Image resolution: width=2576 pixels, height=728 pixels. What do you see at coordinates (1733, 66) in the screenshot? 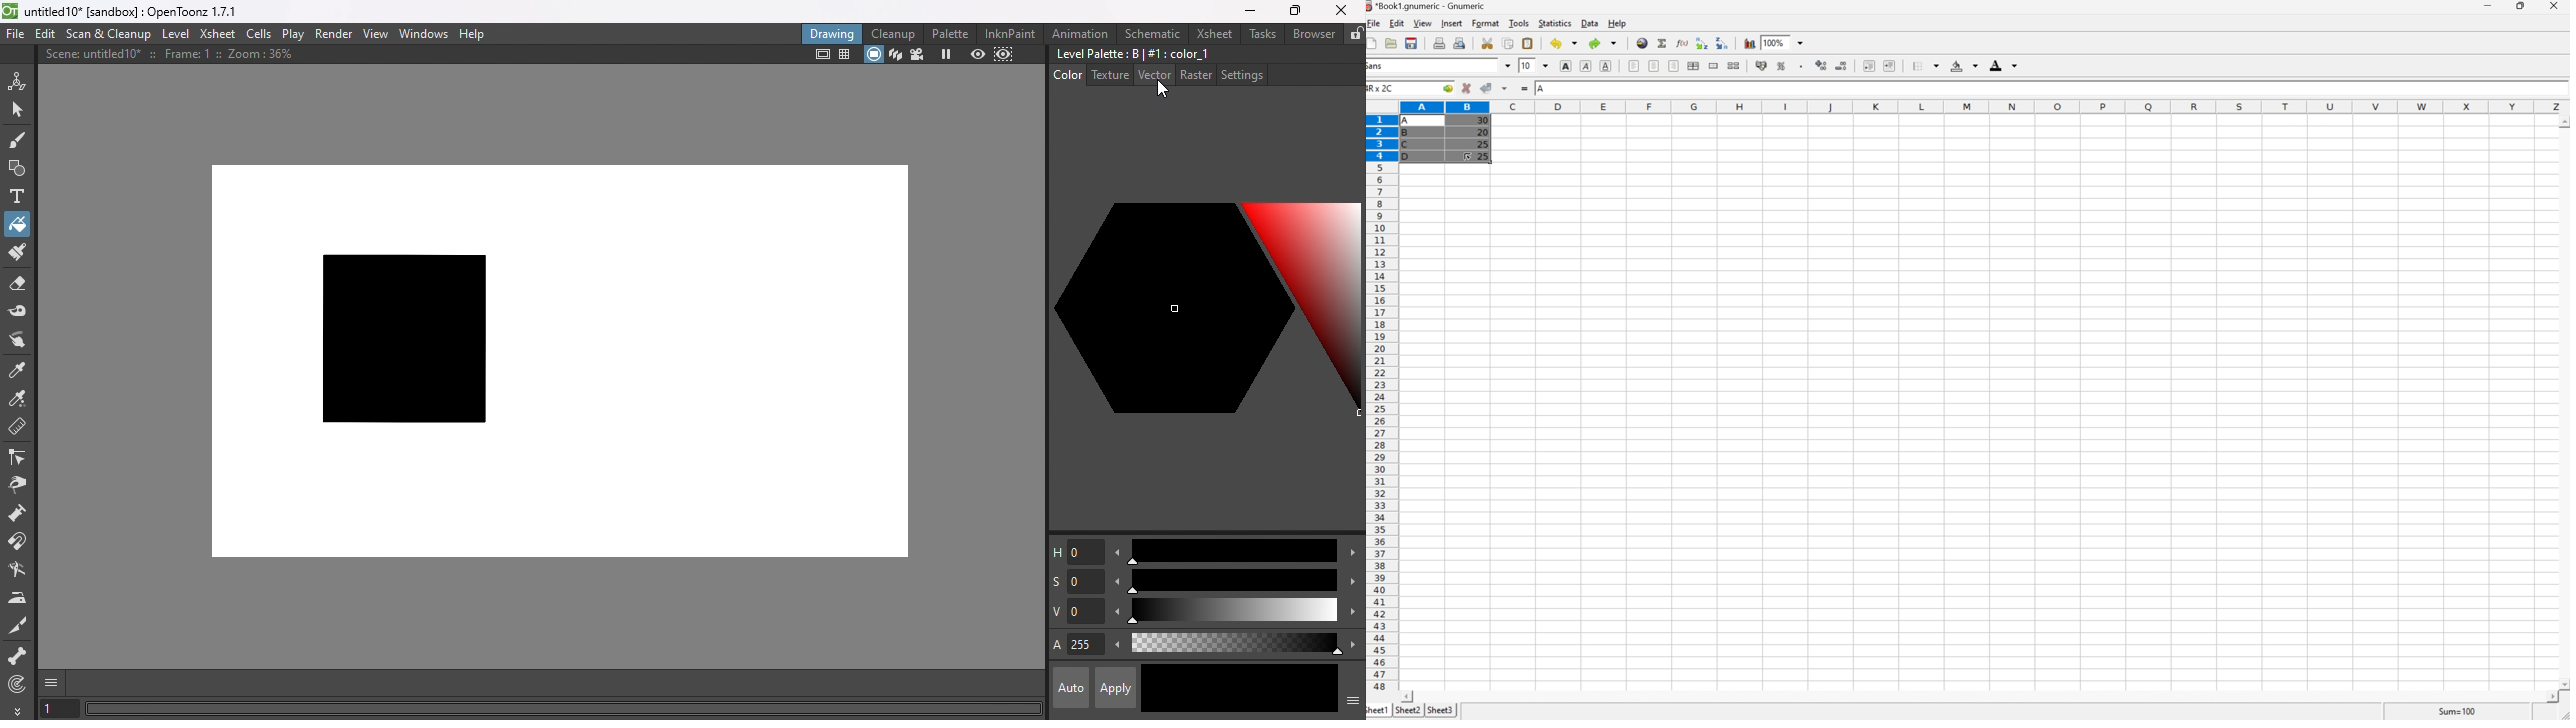
I see `Split merged ranges of cells` at bounding box center [1733, 66].